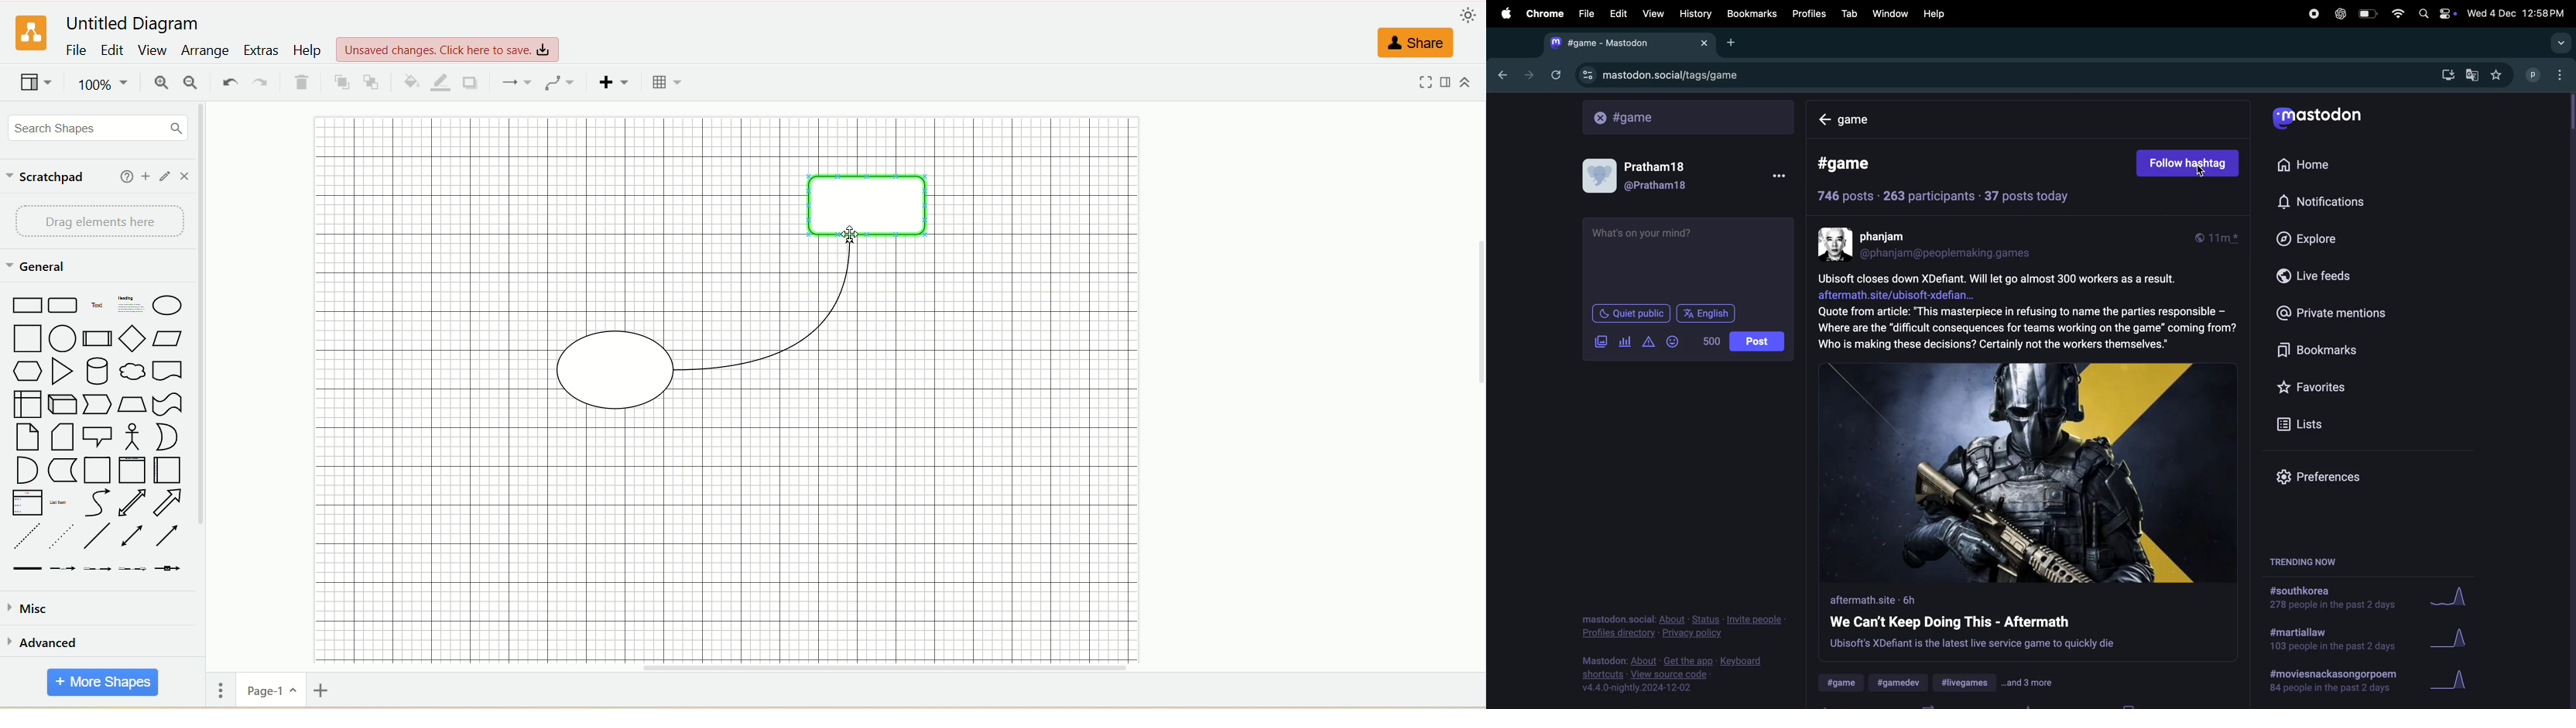  Describe the element at coordinates (1653, 12) in the screenshot. I see `View` at that location.